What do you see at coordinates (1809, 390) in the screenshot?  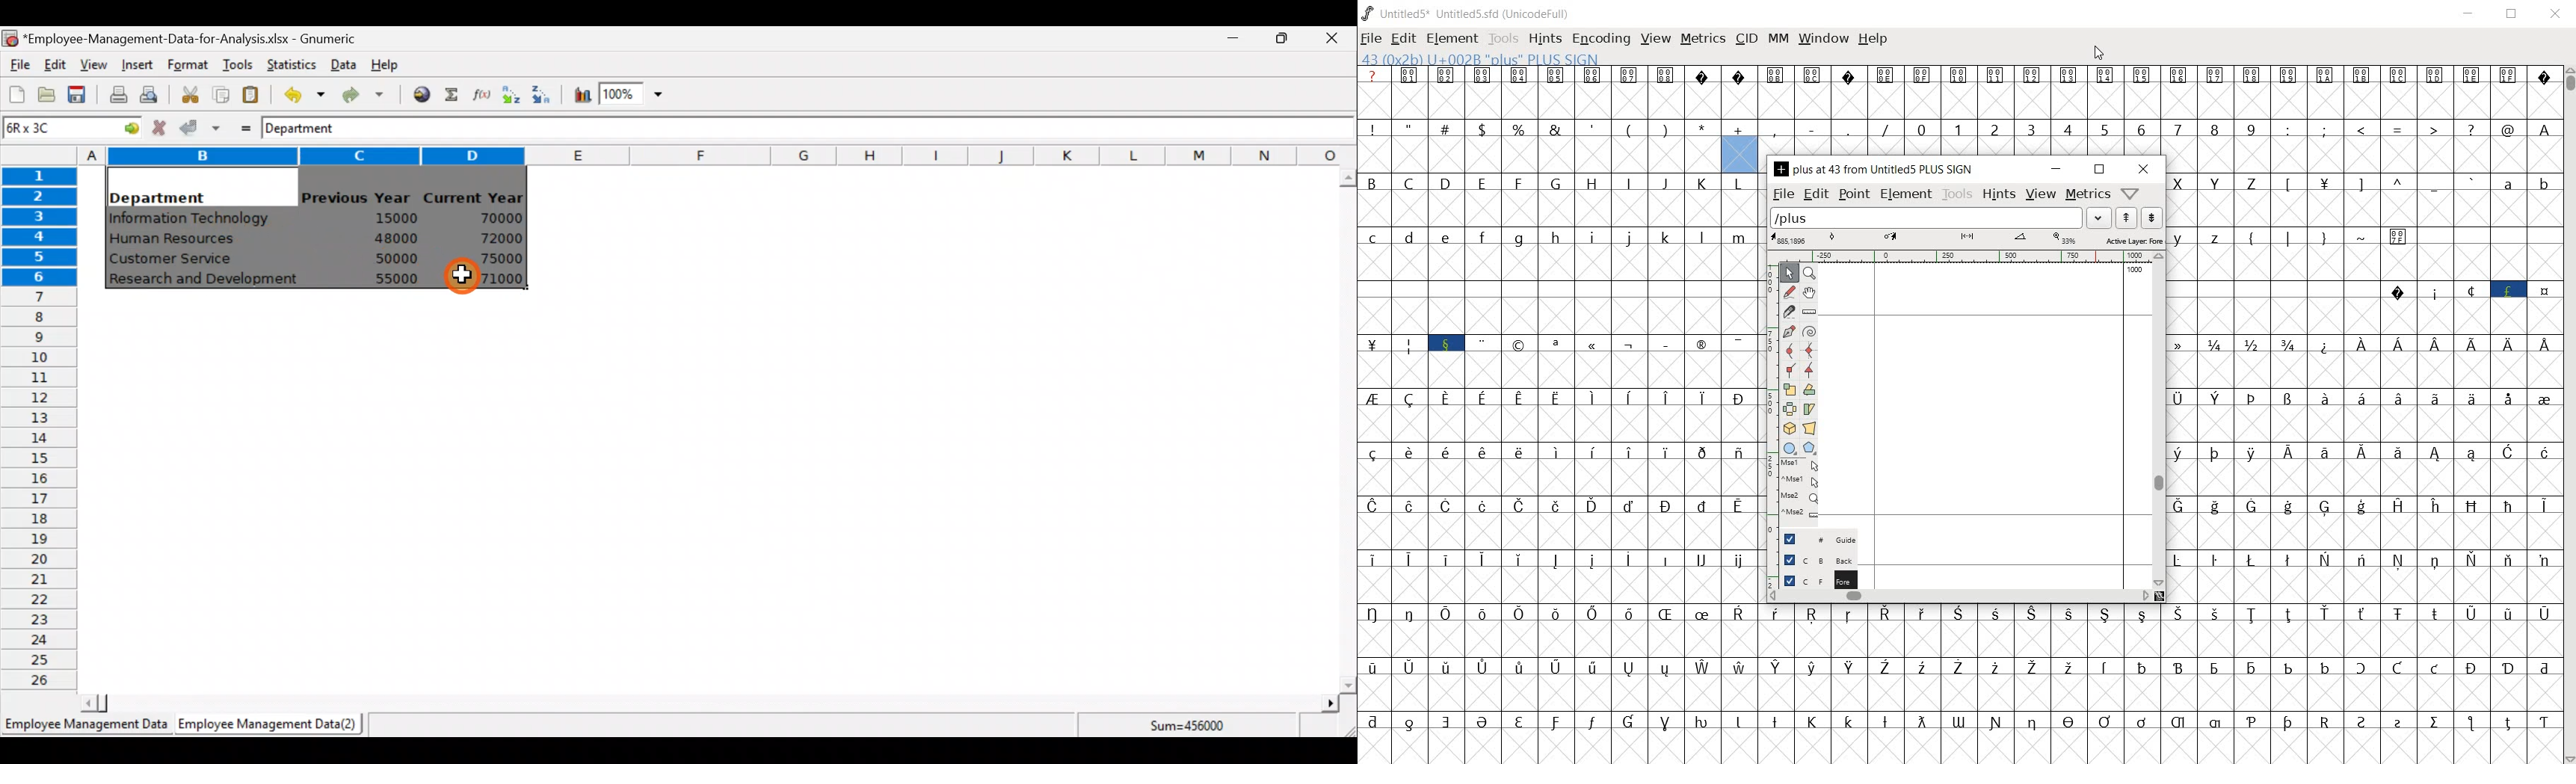 I see `Rotate the selection` at bounding box center [1809, 390].